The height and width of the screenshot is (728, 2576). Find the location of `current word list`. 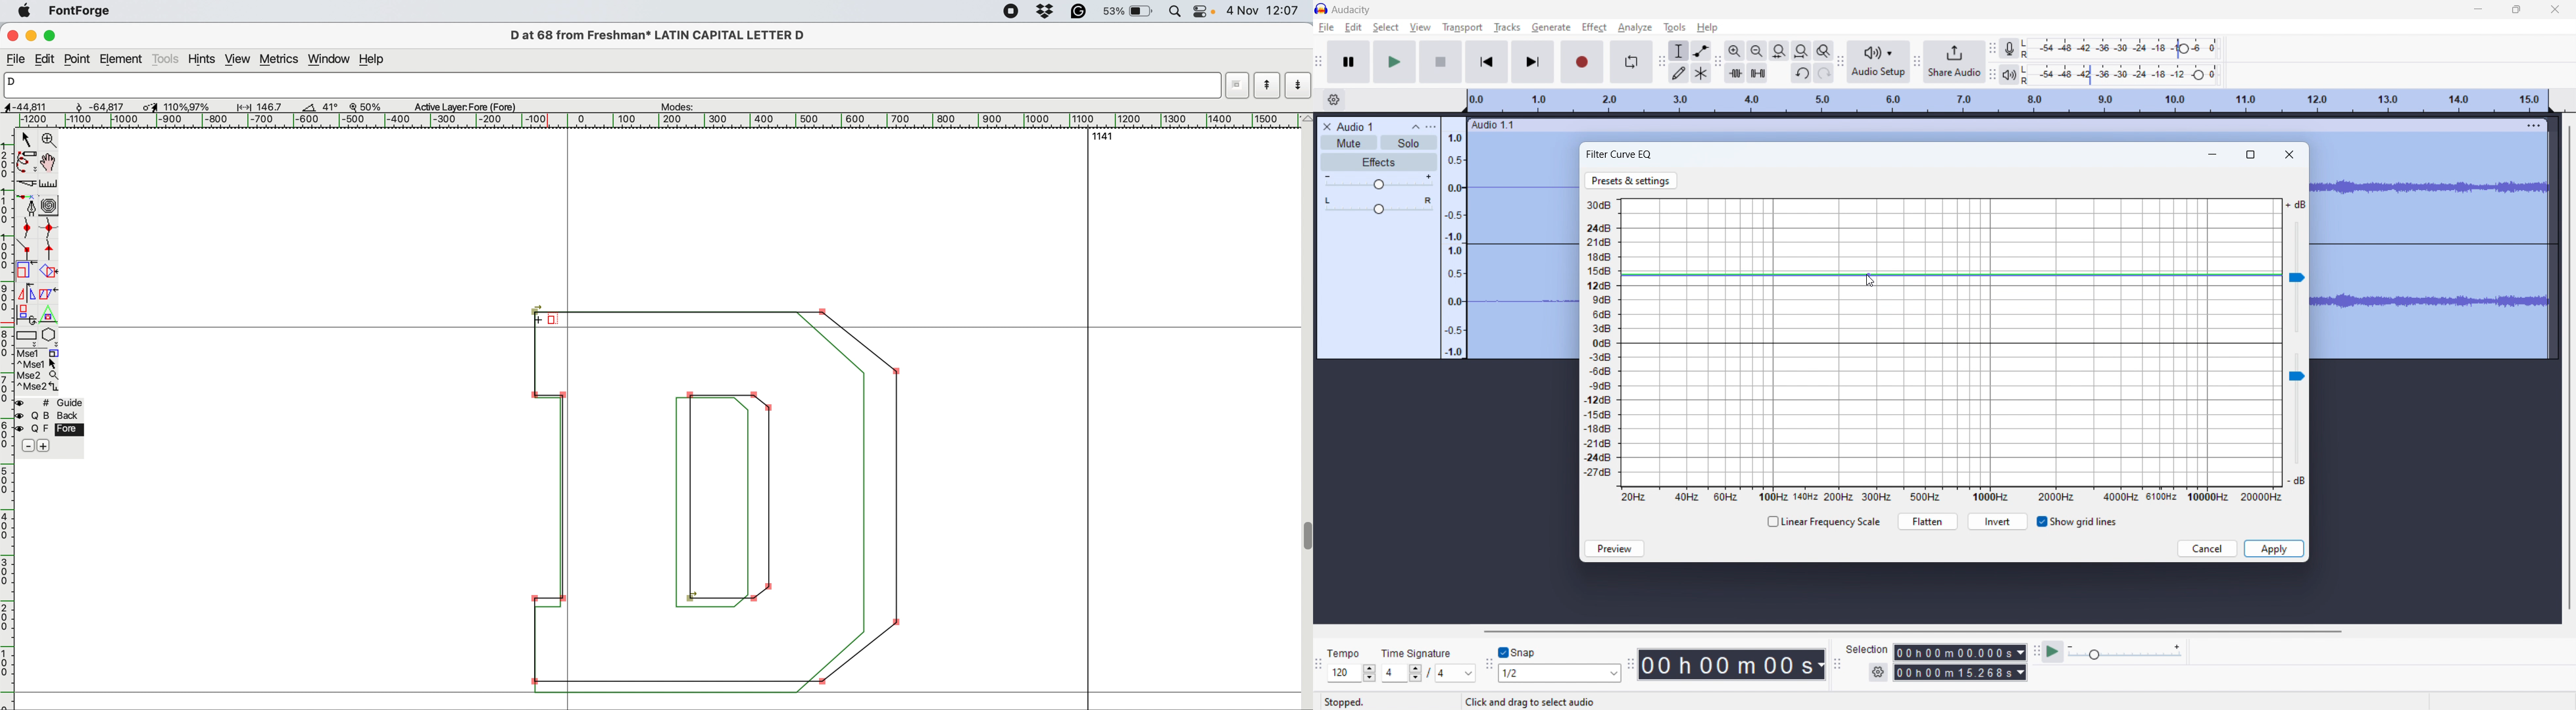

current word list is located at coordinates (1235, 88).